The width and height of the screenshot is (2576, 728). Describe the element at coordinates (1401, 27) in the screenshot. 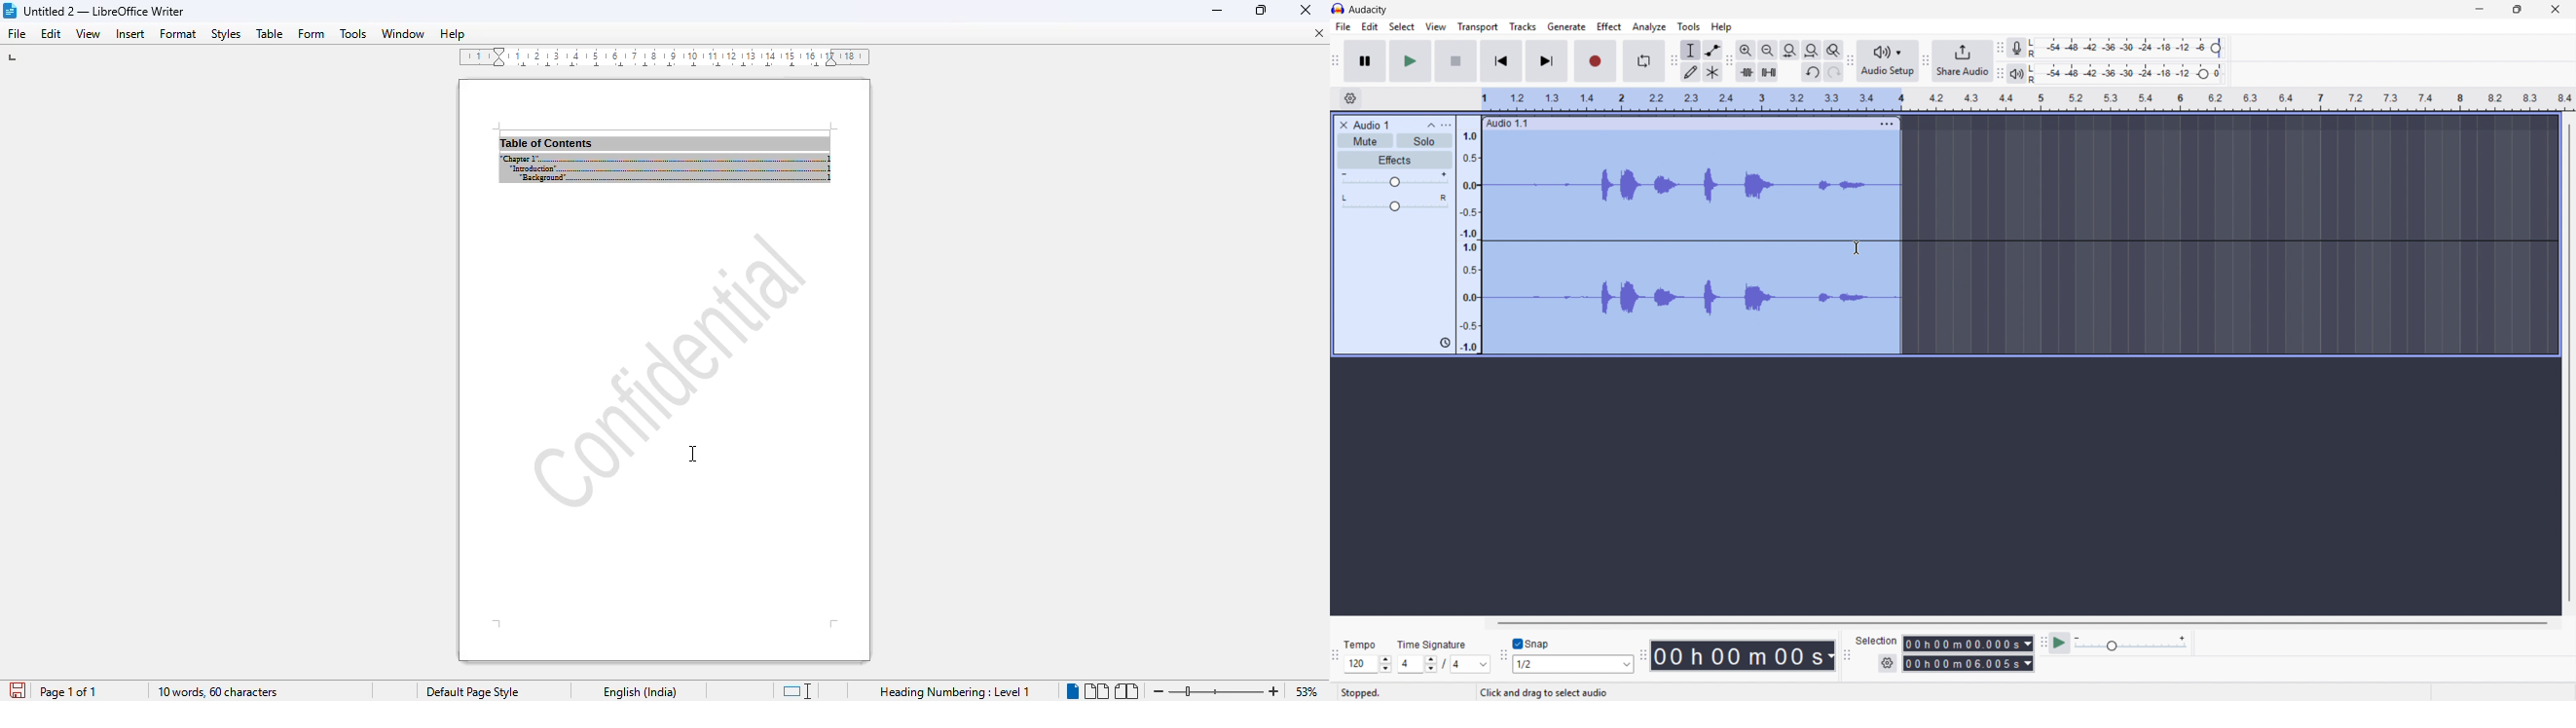

I see `Select ` at that location.